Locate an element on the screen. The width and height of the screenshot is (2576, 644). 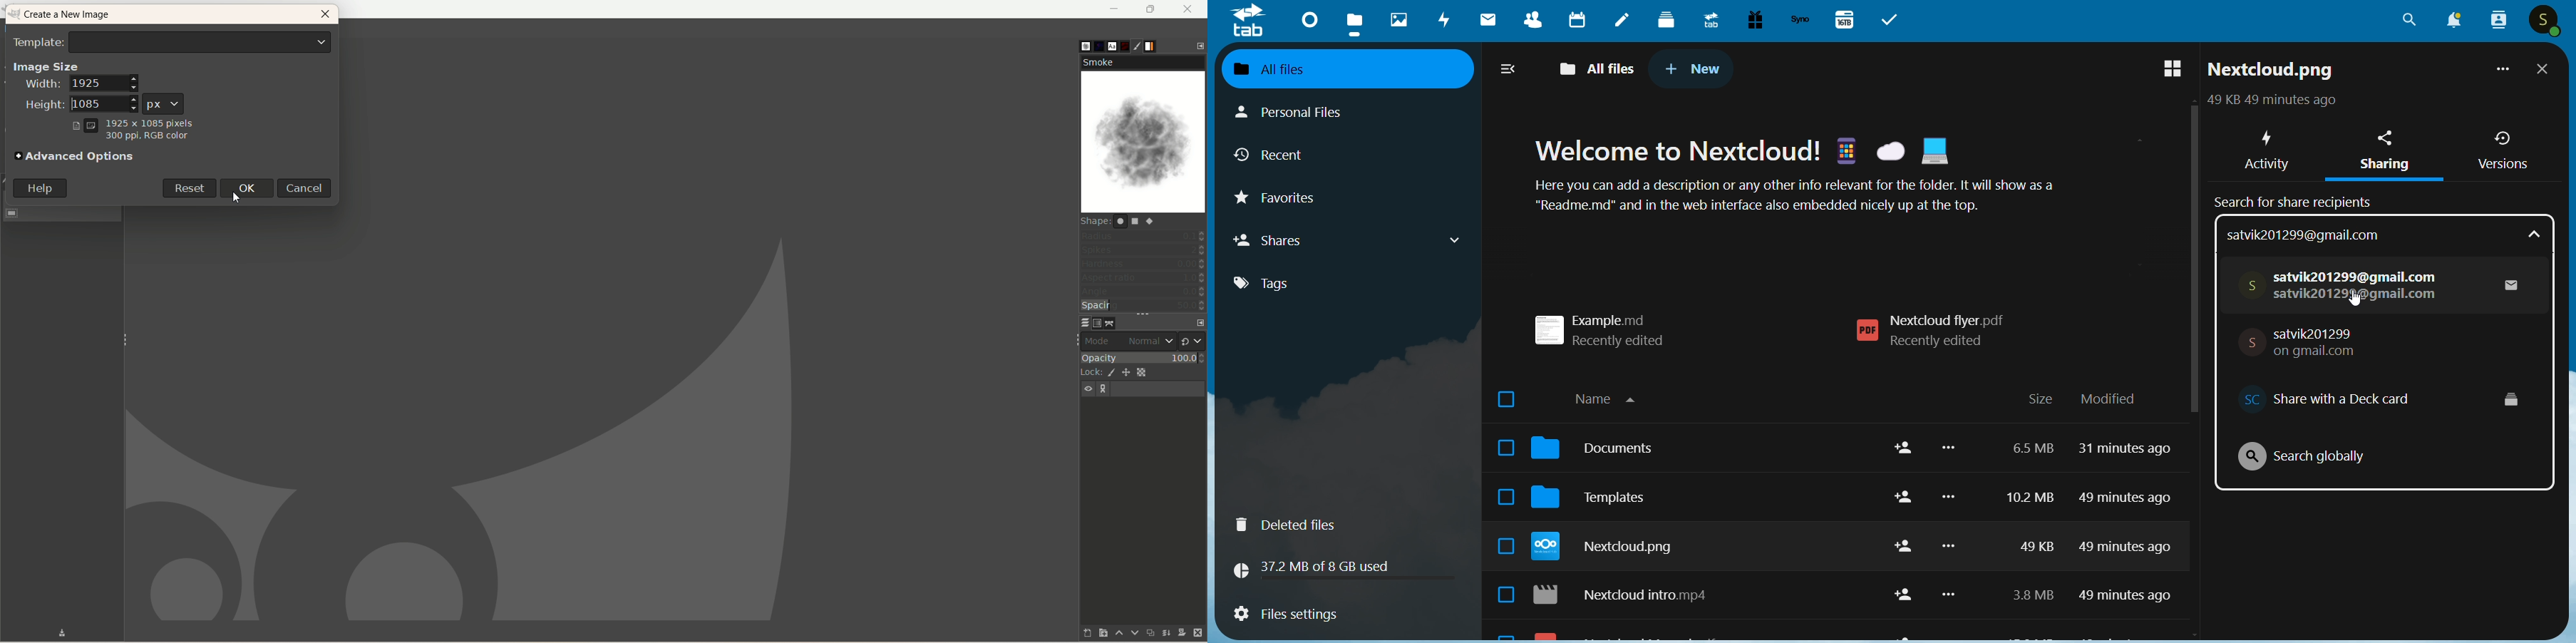
configure this tab is located at coordinates (1197, 321).